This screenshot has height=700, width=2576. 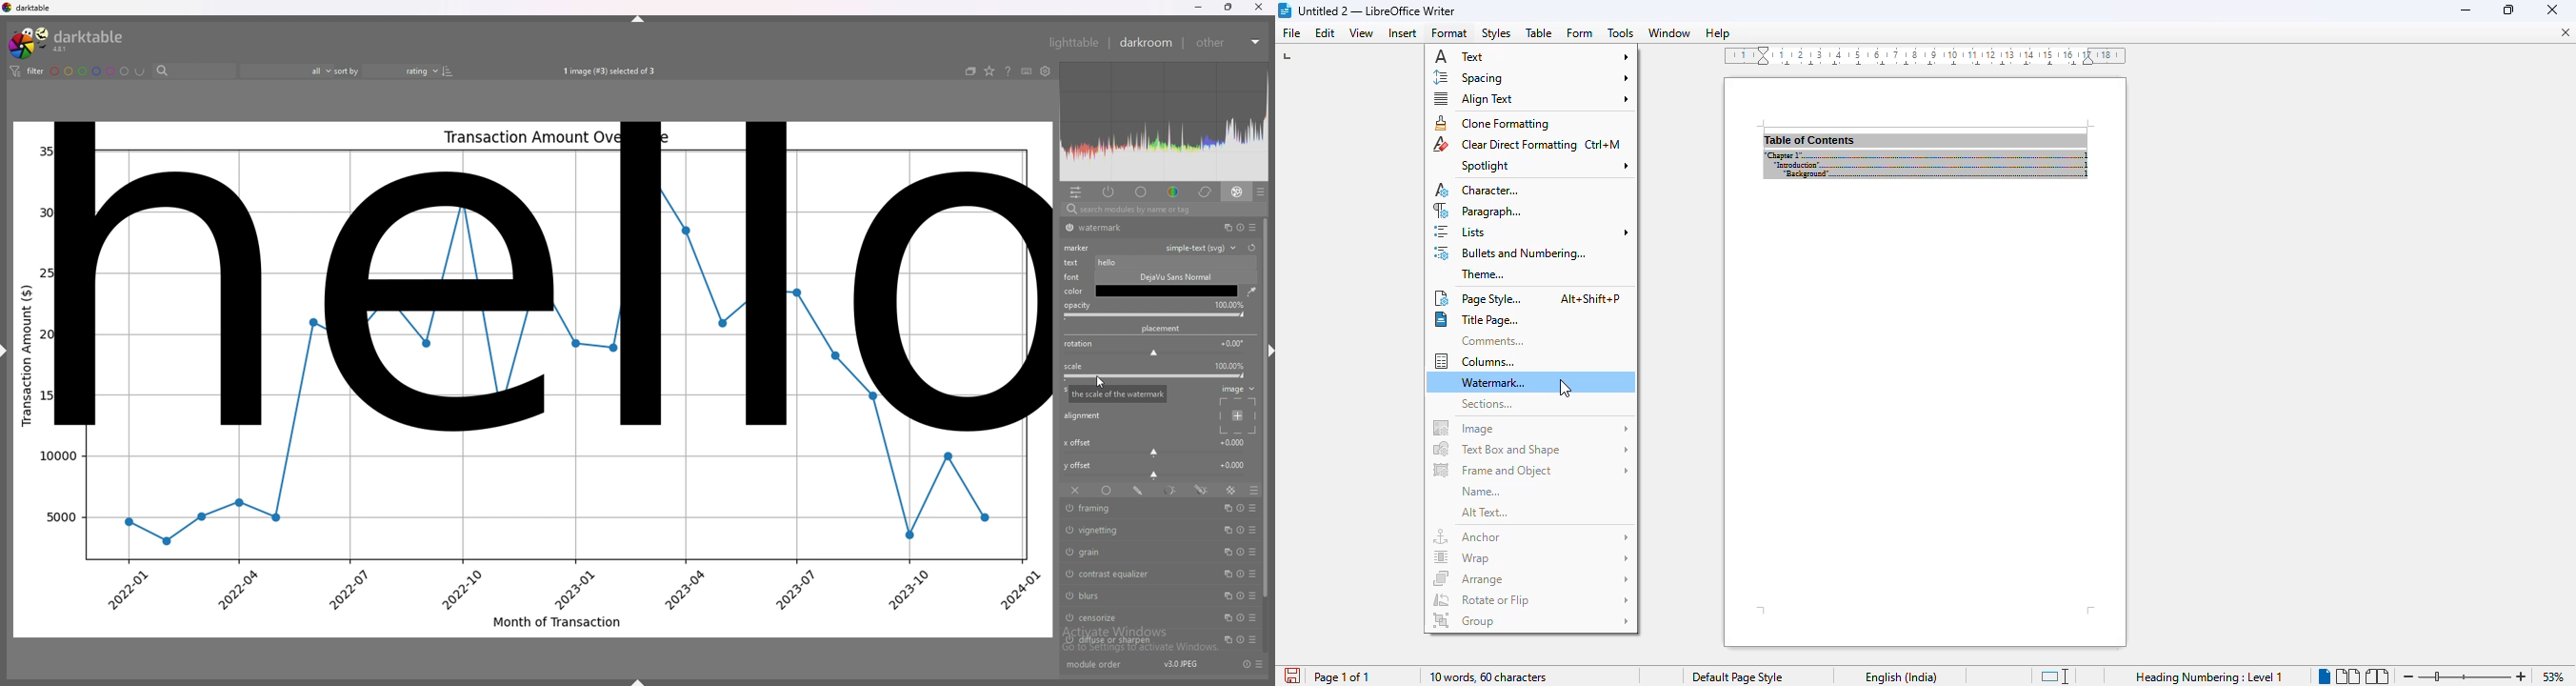 I want to click on framing, so click(x=1136, y=509).